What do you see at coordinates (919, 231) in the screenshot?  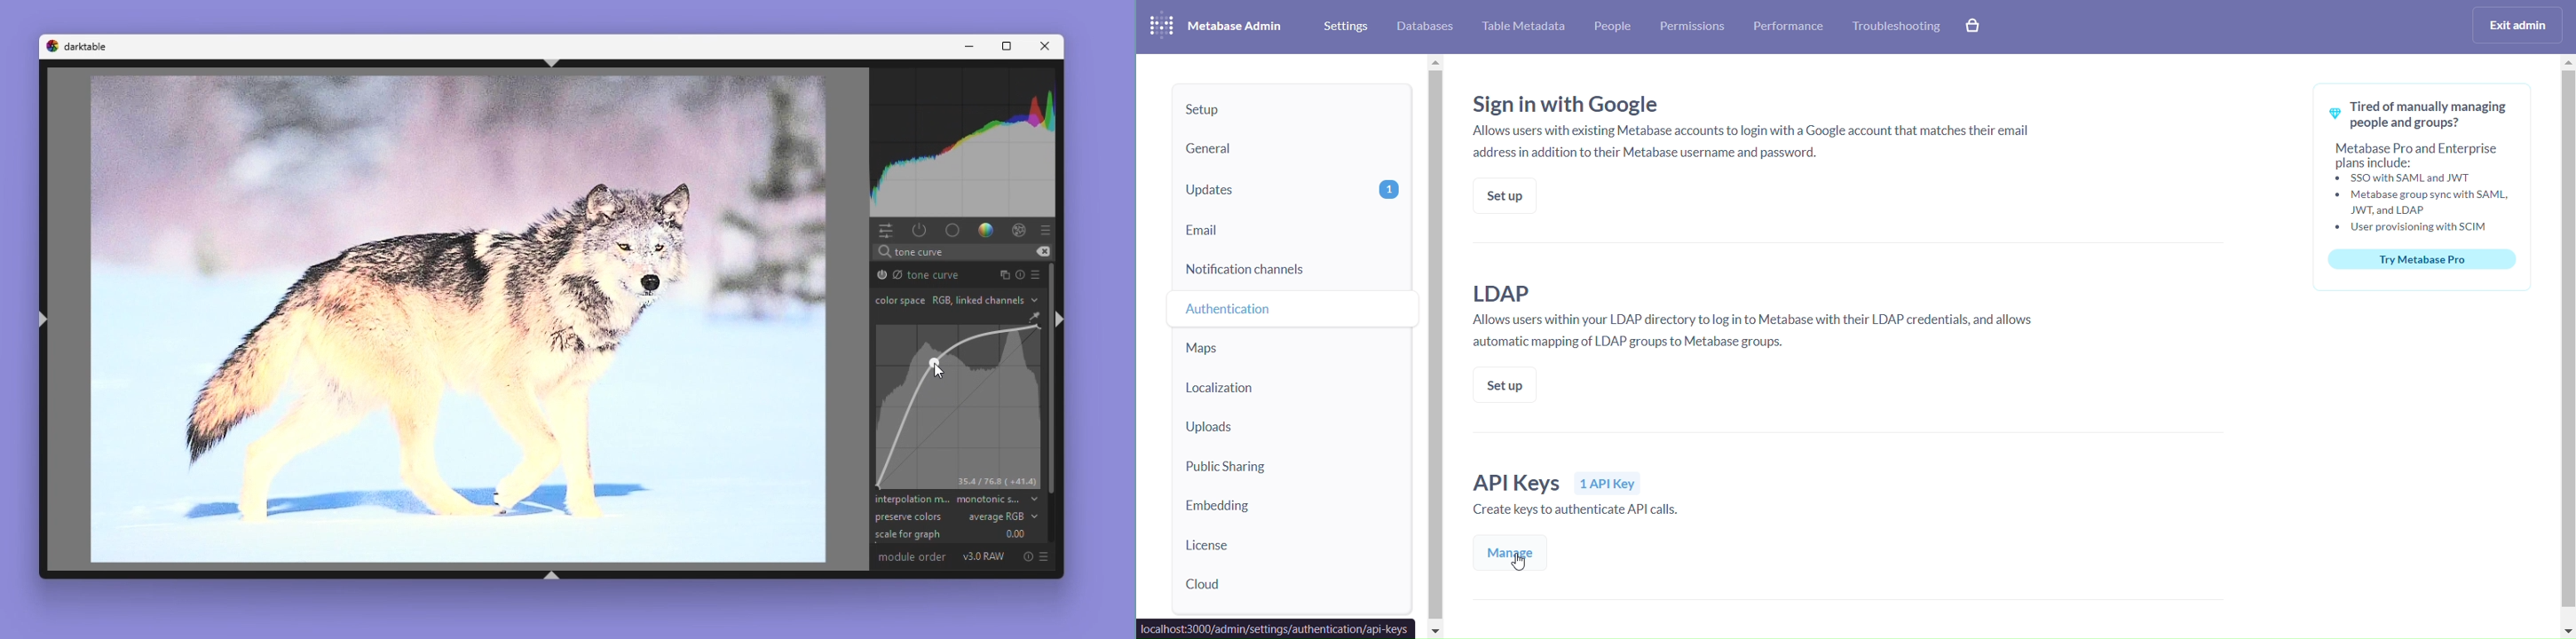 I see `show only active modules` at bounding box center [919, 231].